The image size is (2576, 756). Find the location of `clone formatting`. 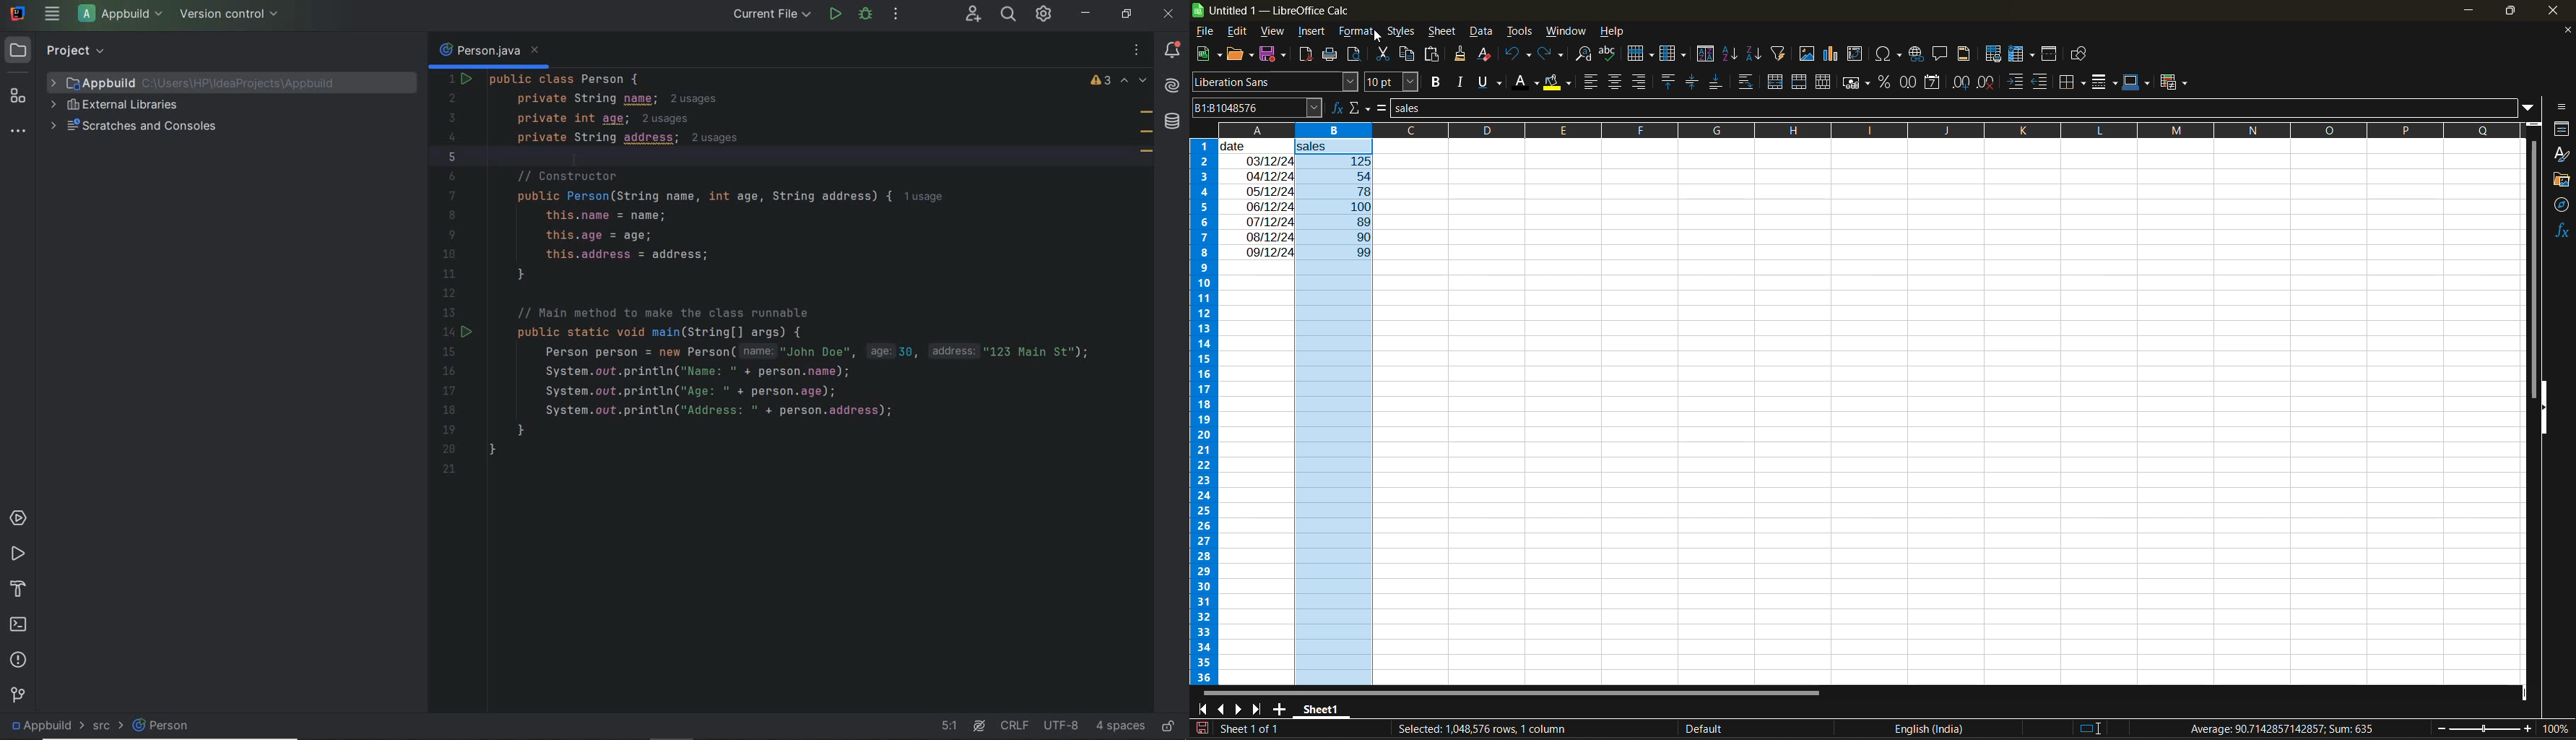

clone formatting is located at coordinates (1463, 55).